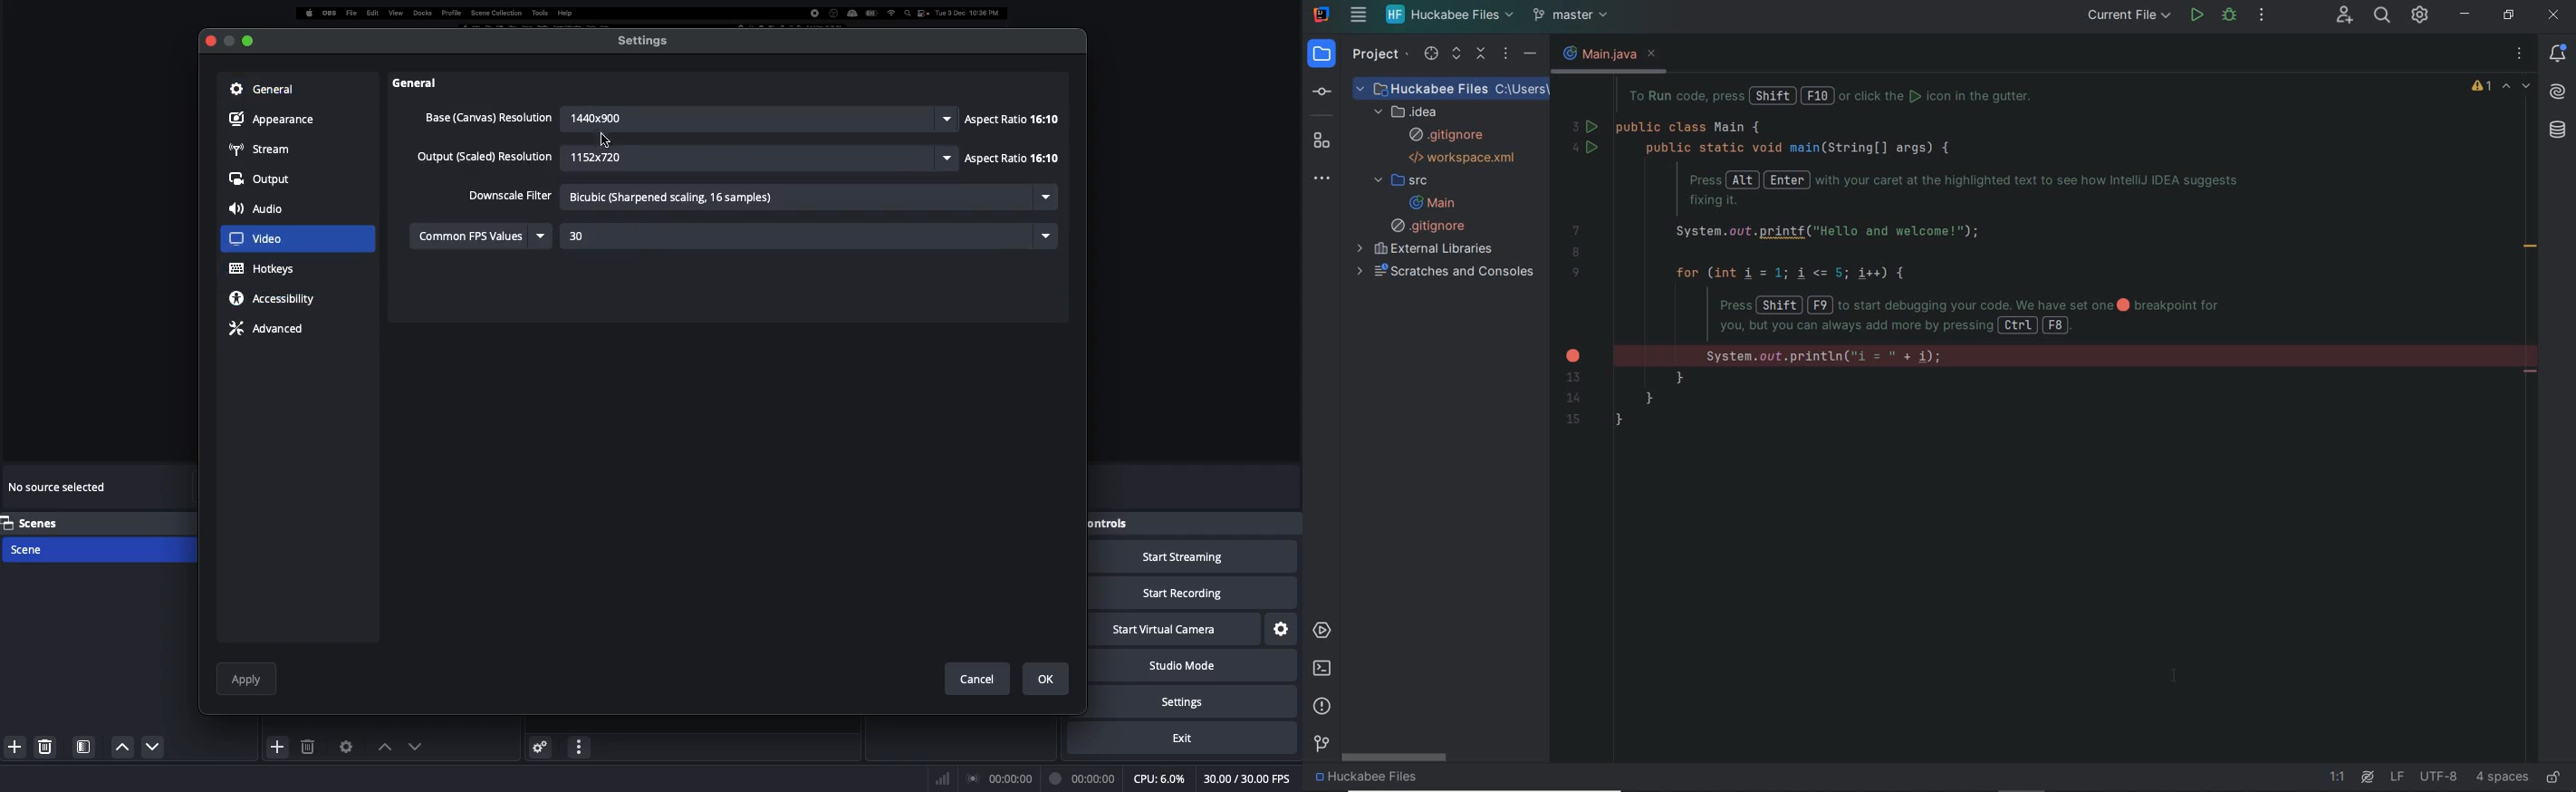  Describe the element at coordinates (1194, 594) in the screenshot. I see `Start recording` at that location.